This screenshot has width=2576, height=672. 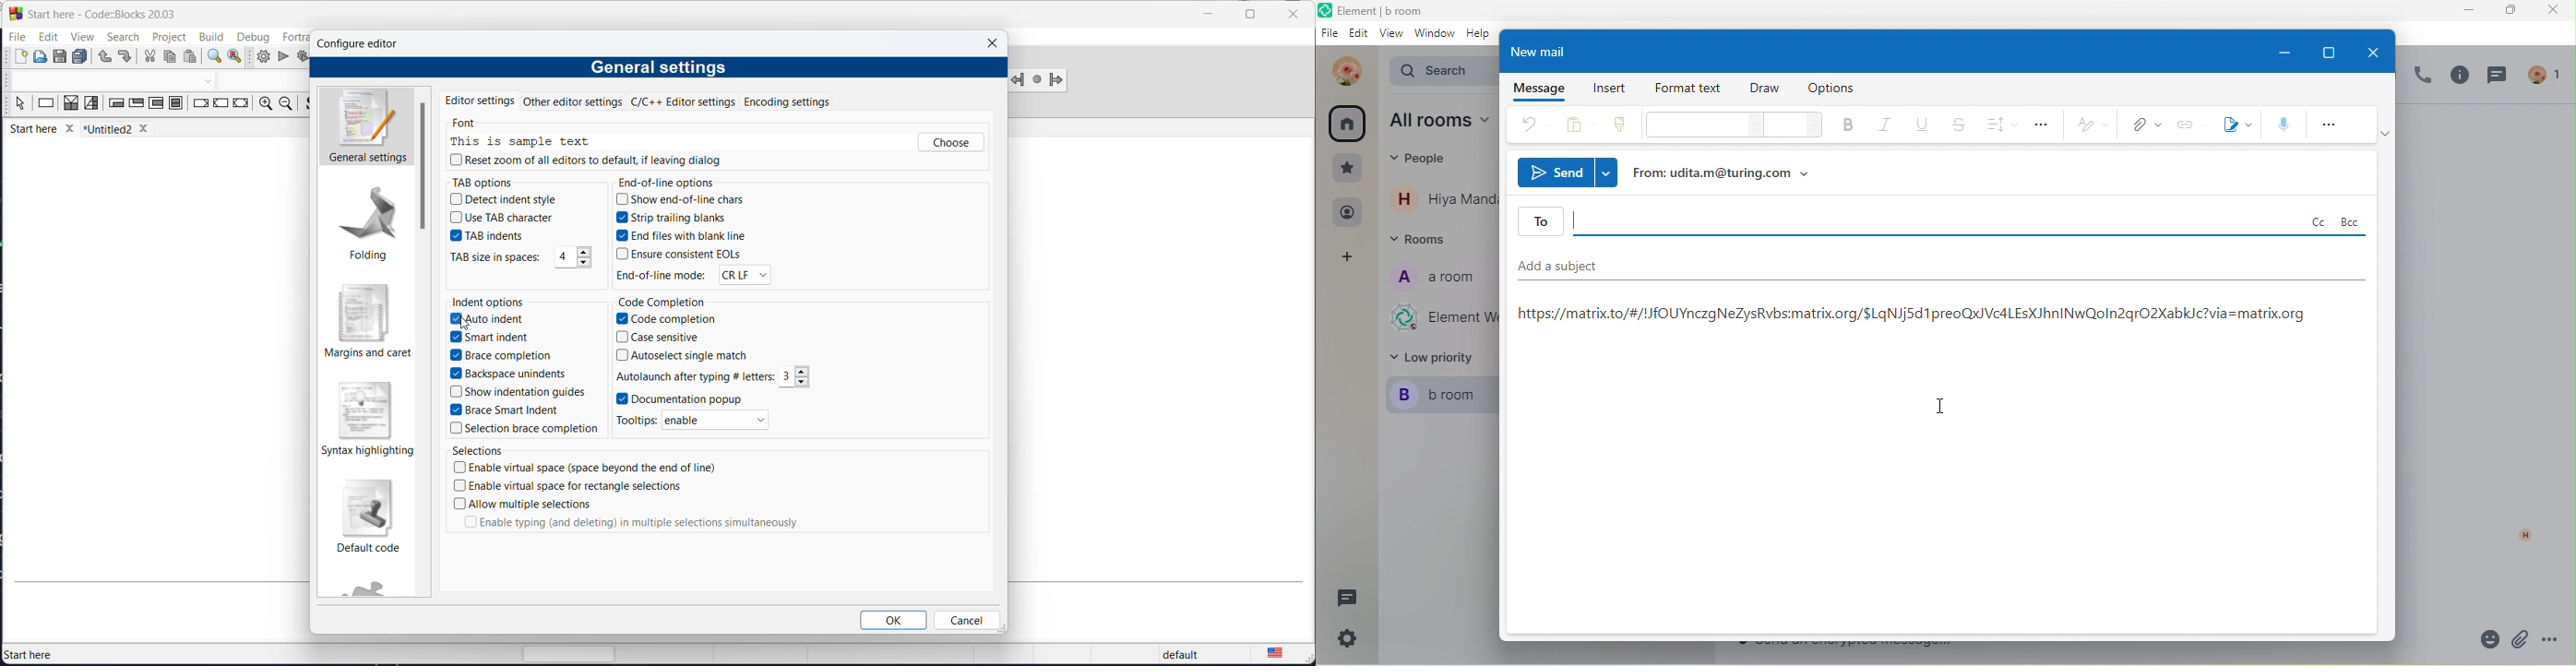 What do you see at coordinates (2420, 78) in the screenshot?
I see `voice call` at bounding box center [2420, 78].